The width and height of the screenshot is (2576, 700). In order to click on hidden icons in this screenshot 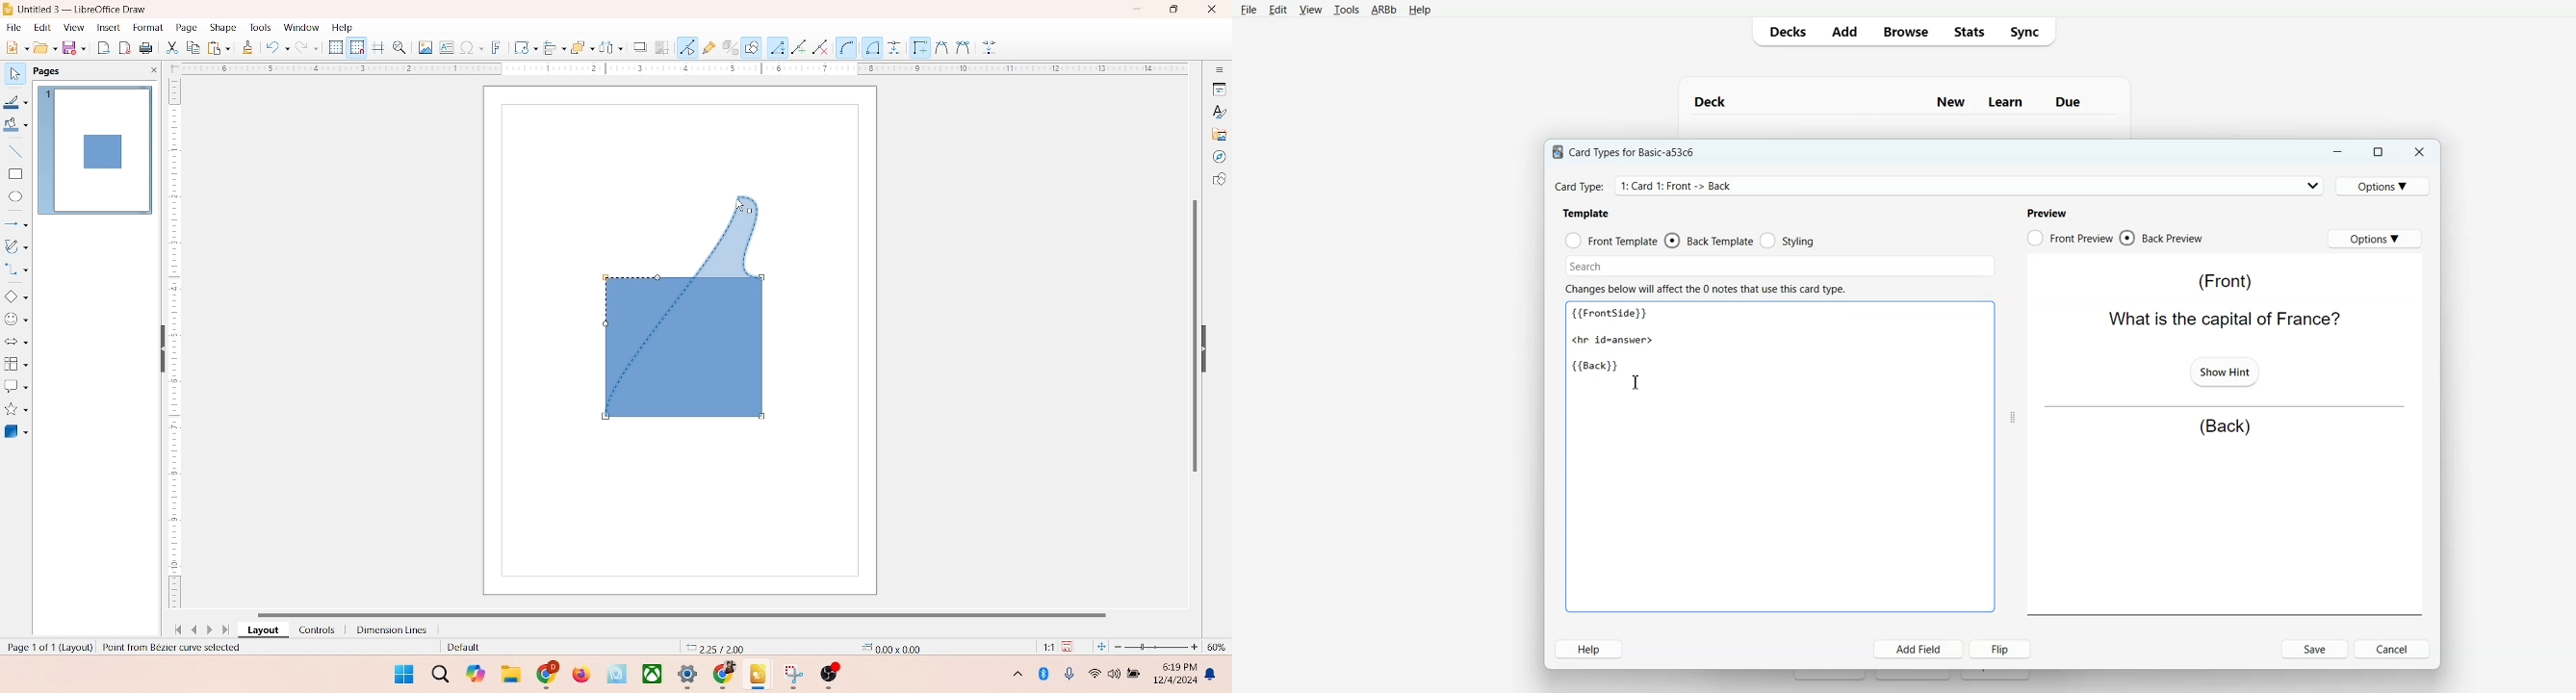, I will do `click(1008, 677)`.